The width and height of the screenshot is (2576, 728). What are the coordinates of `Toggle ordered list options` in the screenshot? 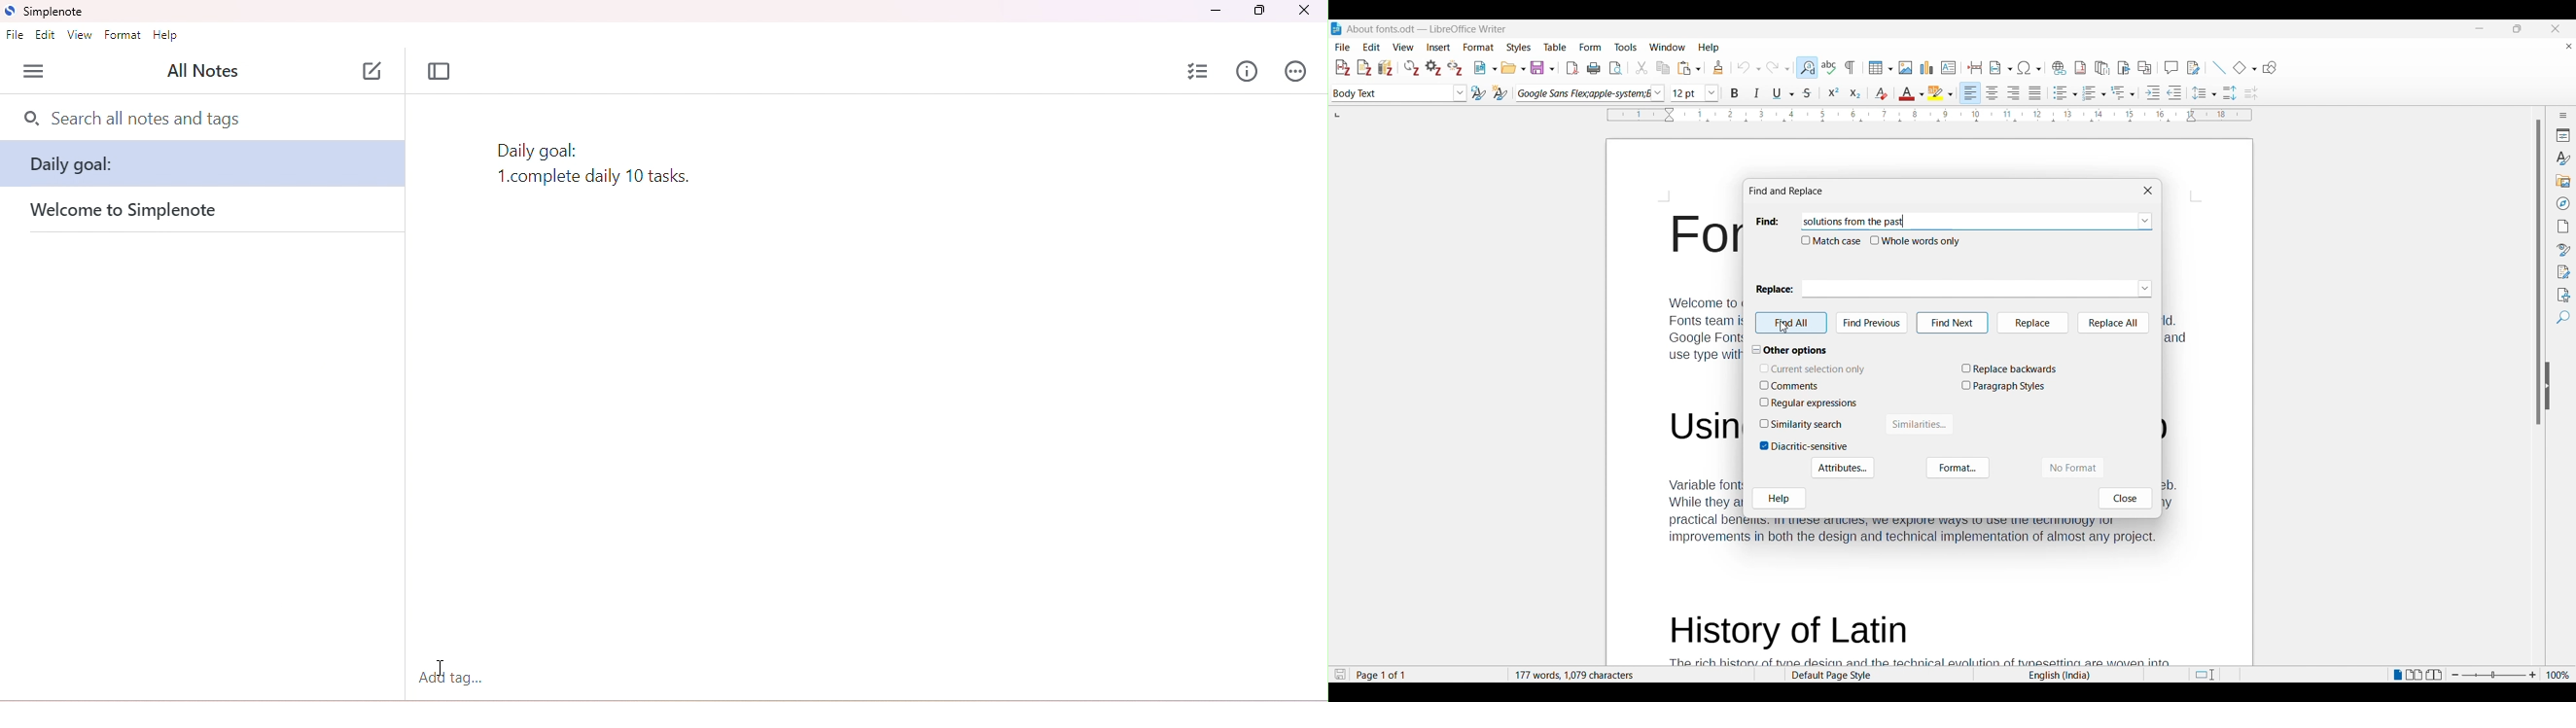 It's located at (2095, 94).